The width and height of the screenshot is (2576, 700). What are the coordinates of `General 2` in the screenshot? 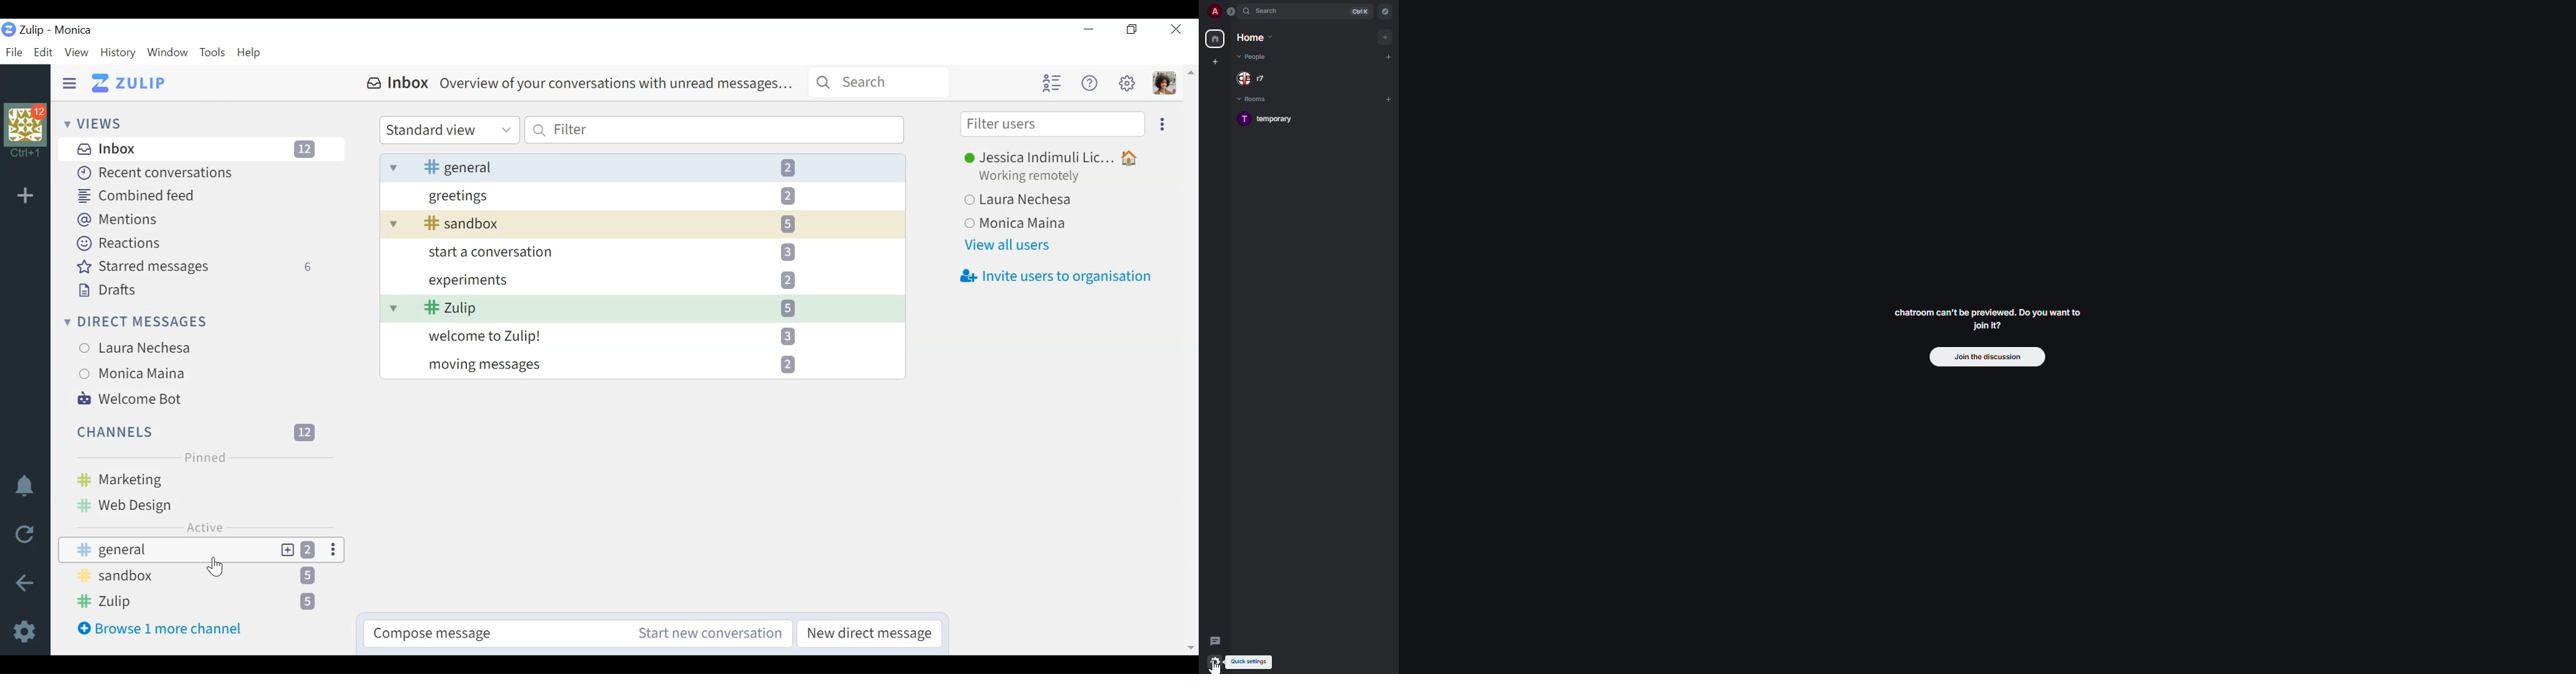 It's located at (643, 167).